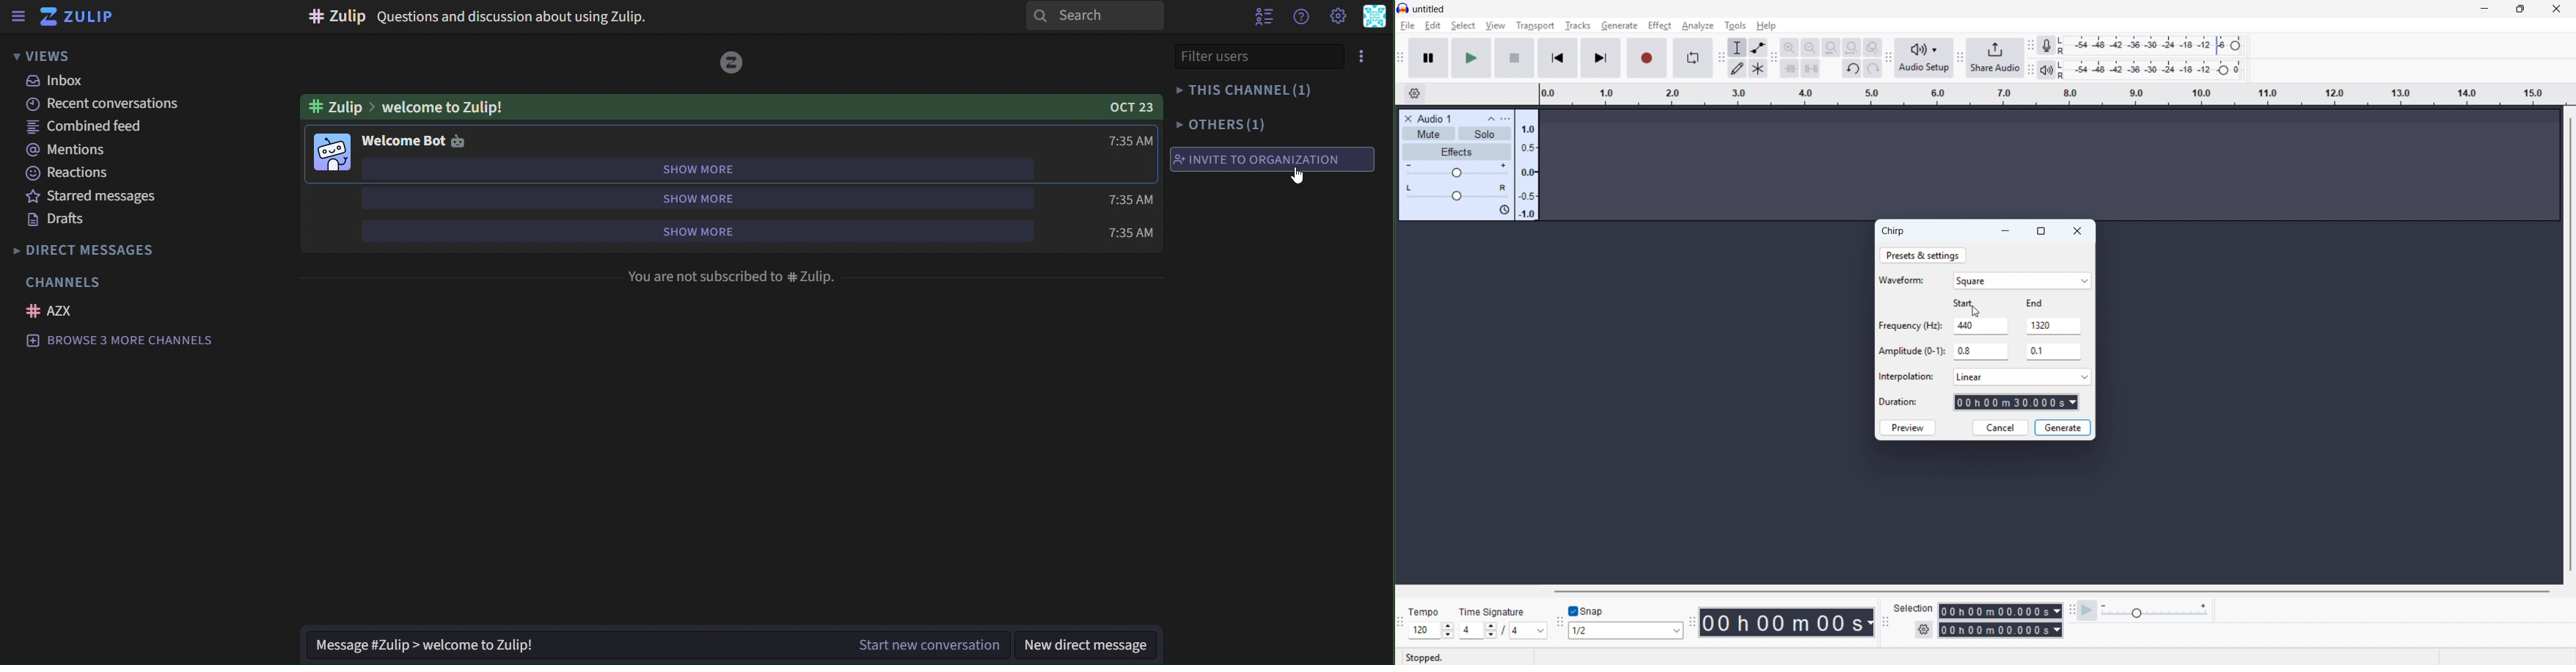 Image resolution: width=2576 pixels, height=672 pixels. I want to click on hide user list, so click(1262, 18).